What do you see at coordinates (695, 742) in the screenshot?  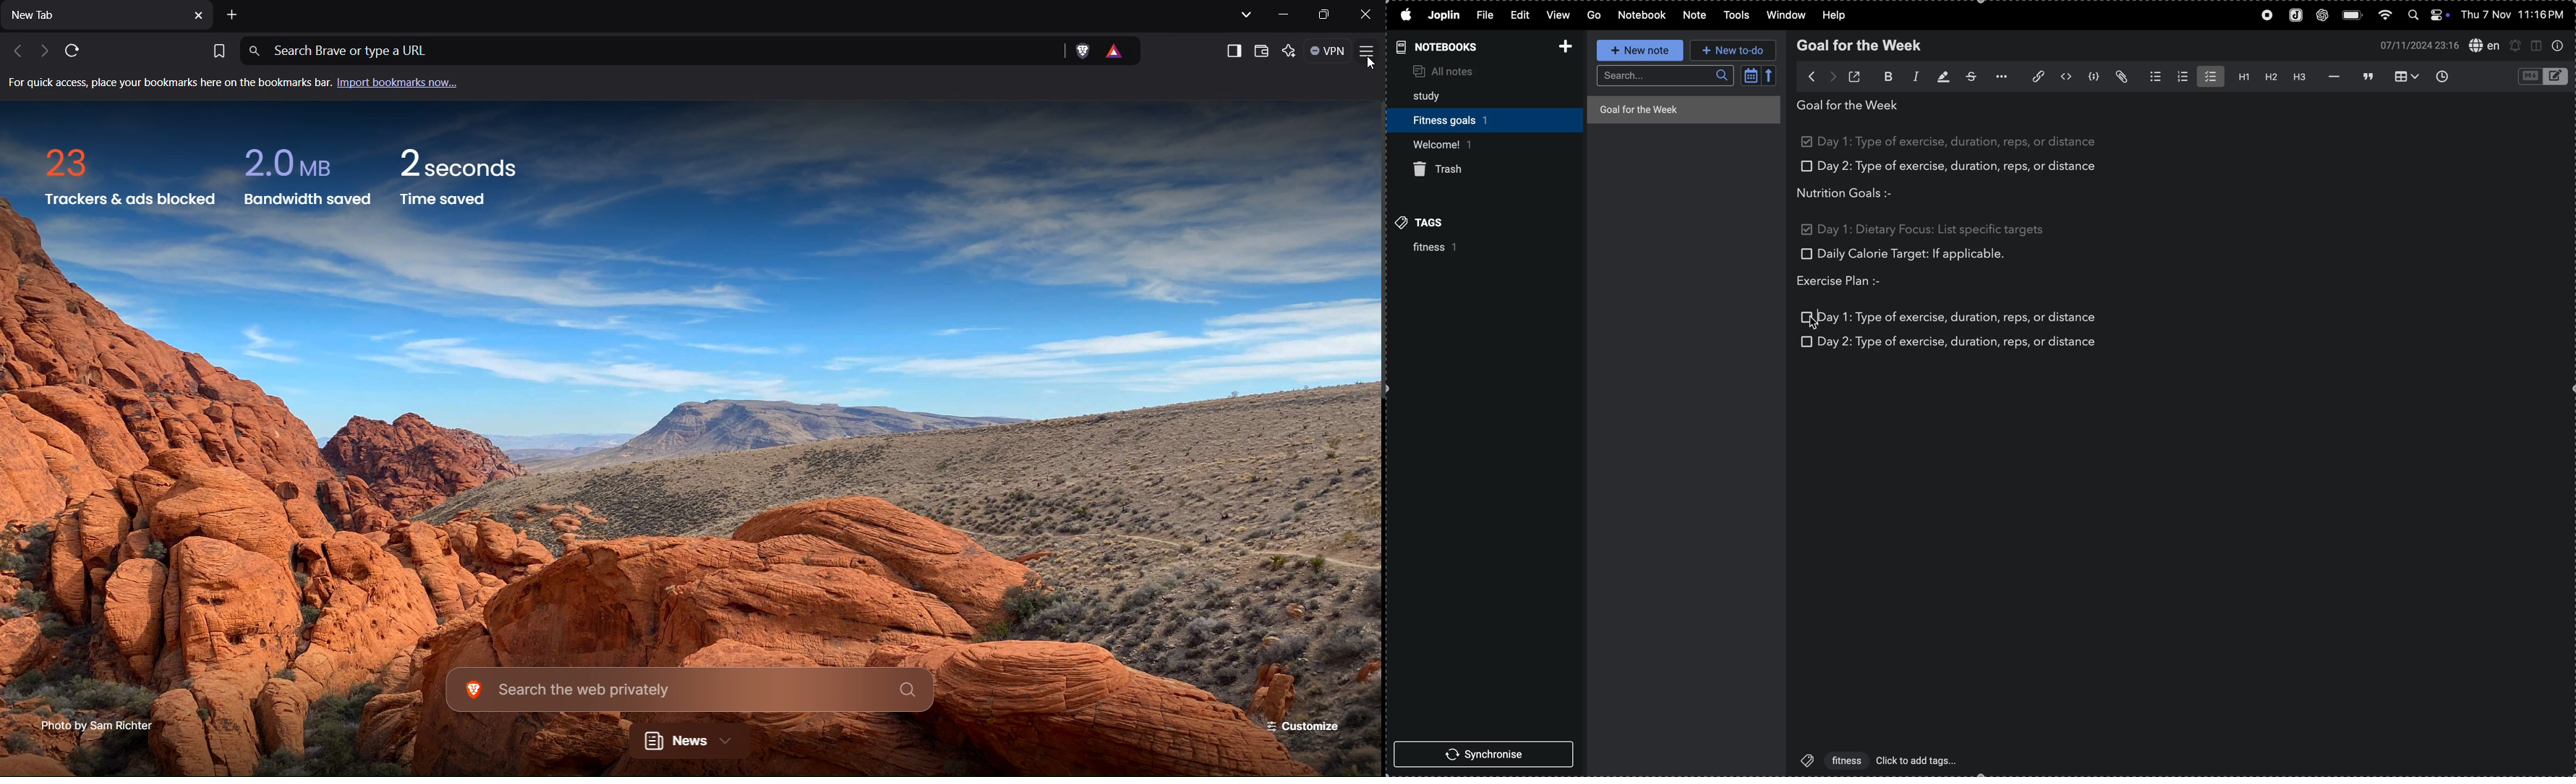 I see `News` at bounding box center [695, 742].